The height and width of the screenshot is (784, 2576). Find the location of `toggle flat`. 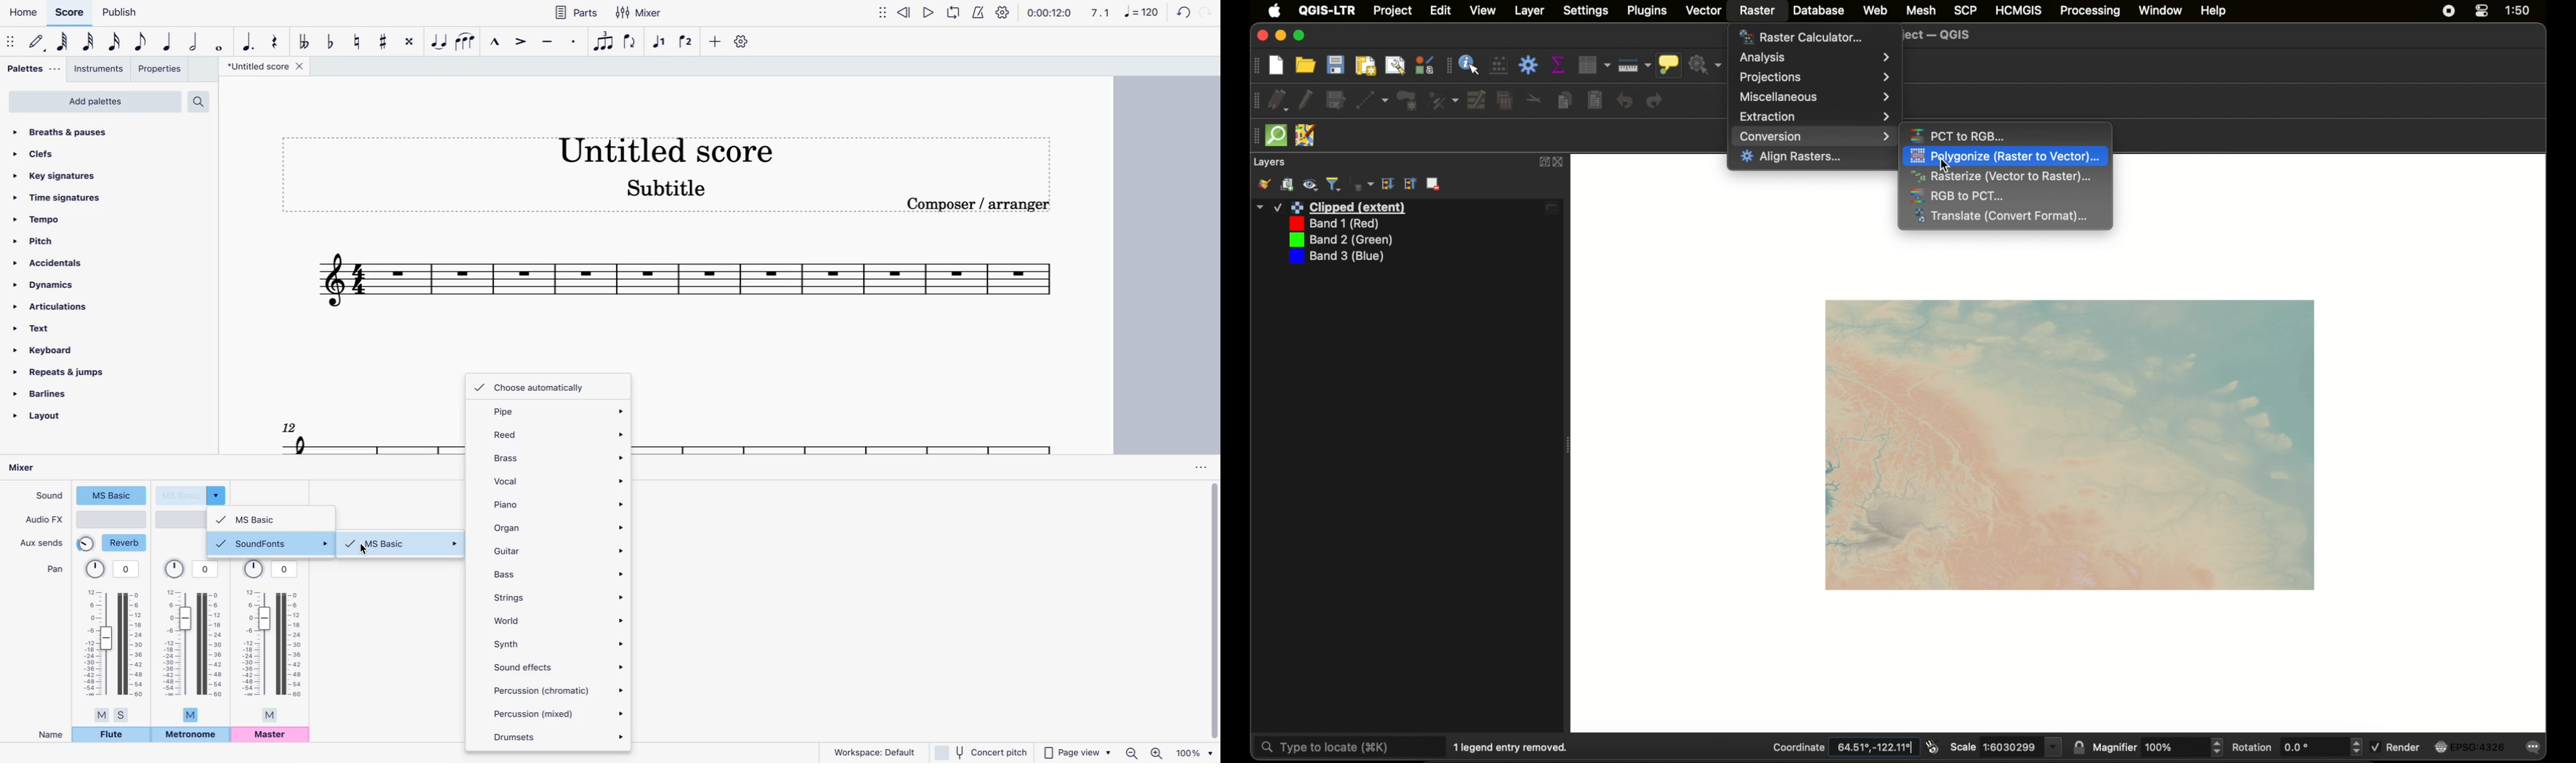

toggle flat is located at coordinates (331, 40).